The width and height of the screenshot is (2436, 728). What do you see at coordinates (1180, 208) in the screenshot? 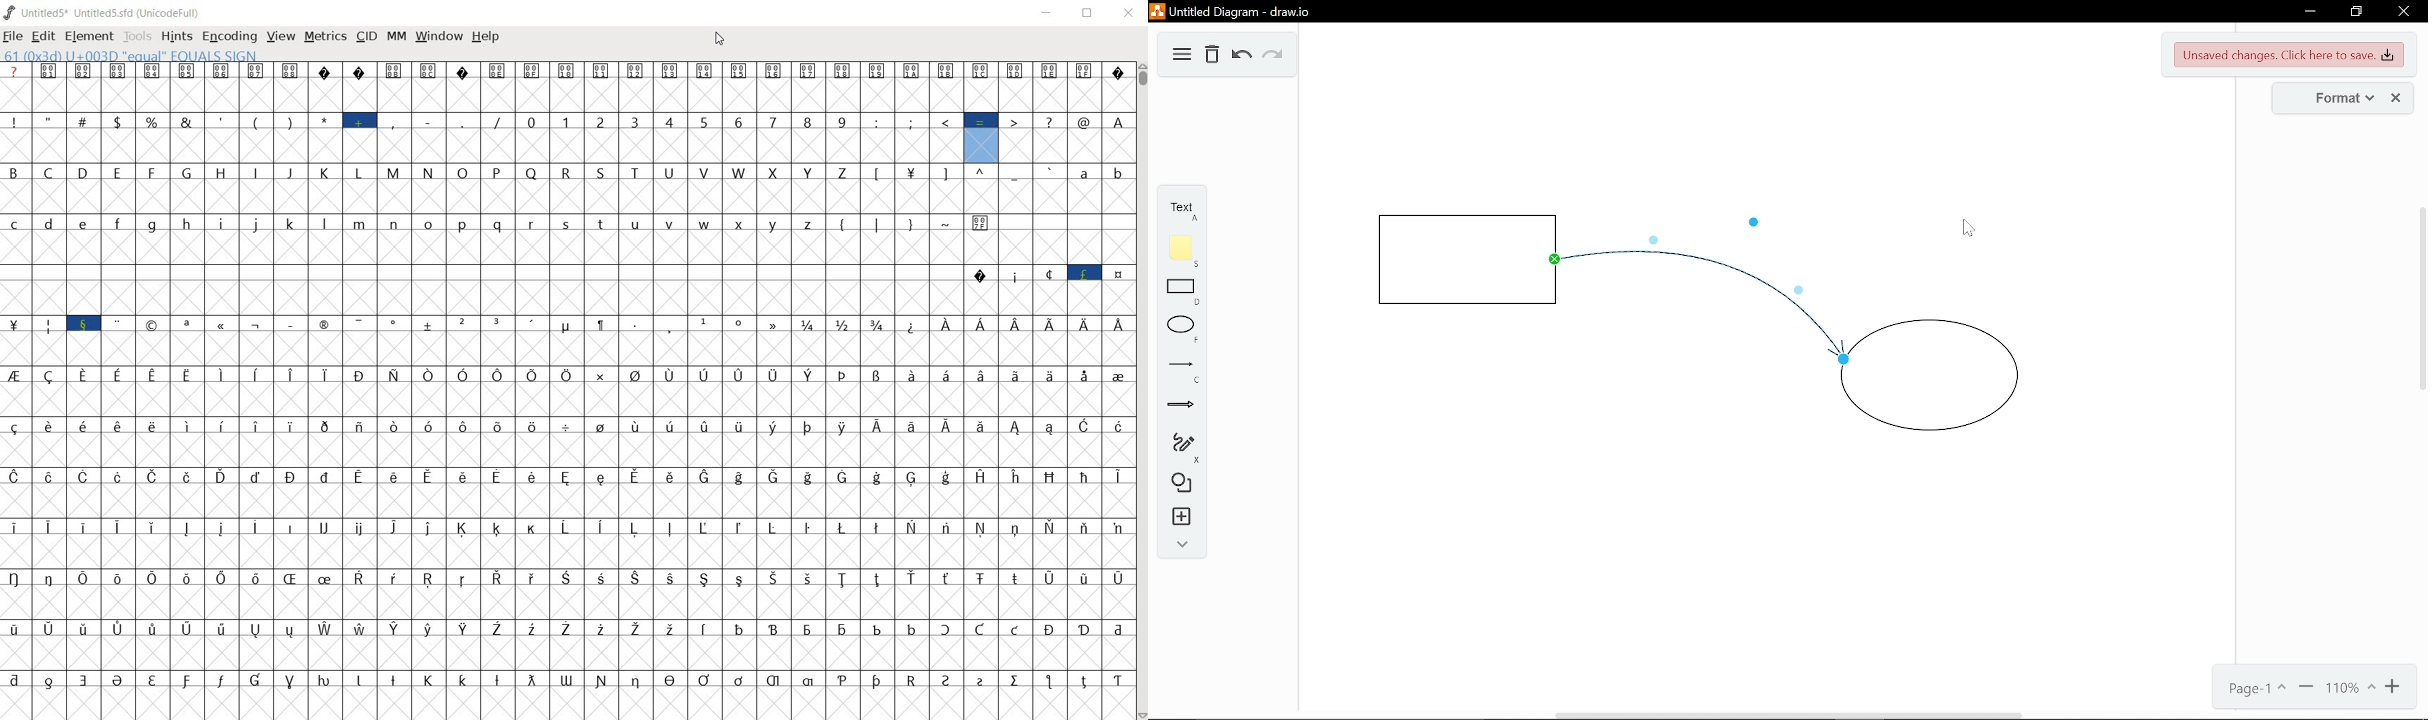
I see `Text` at bounding box center [1180, 208].